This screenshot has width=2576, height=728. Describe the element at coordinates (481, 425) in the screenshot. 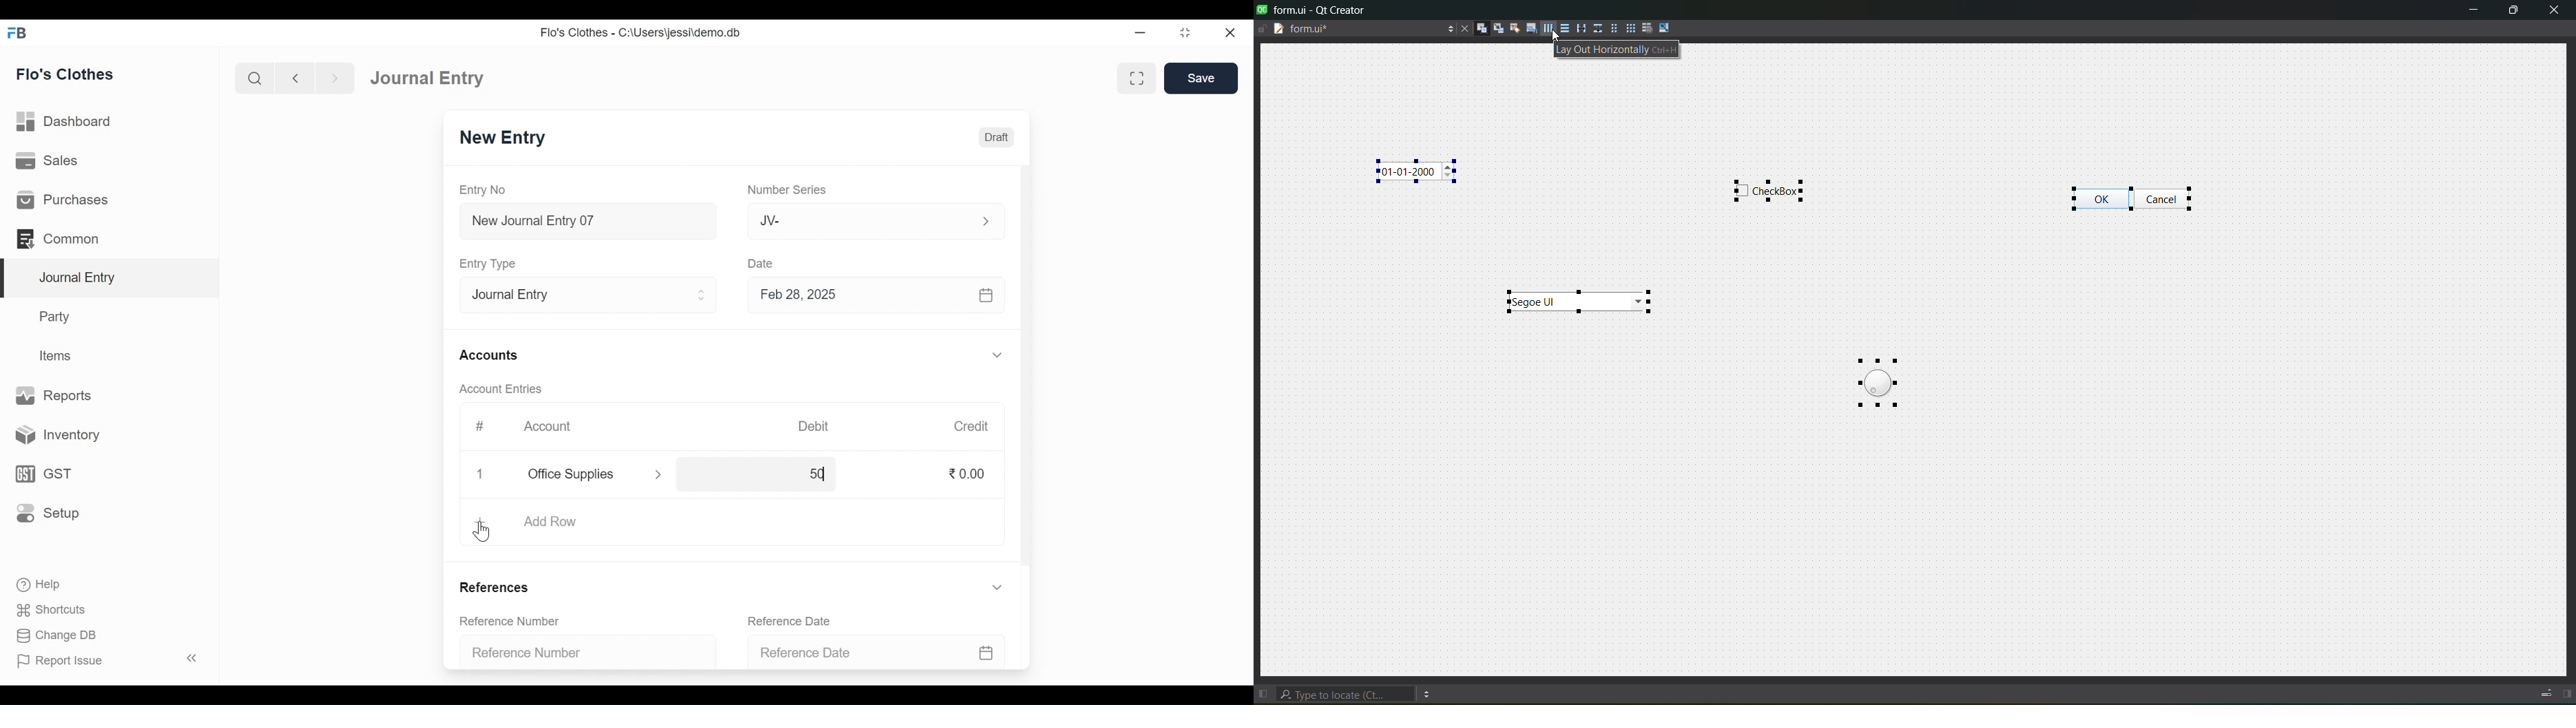

I see `#` at that location.